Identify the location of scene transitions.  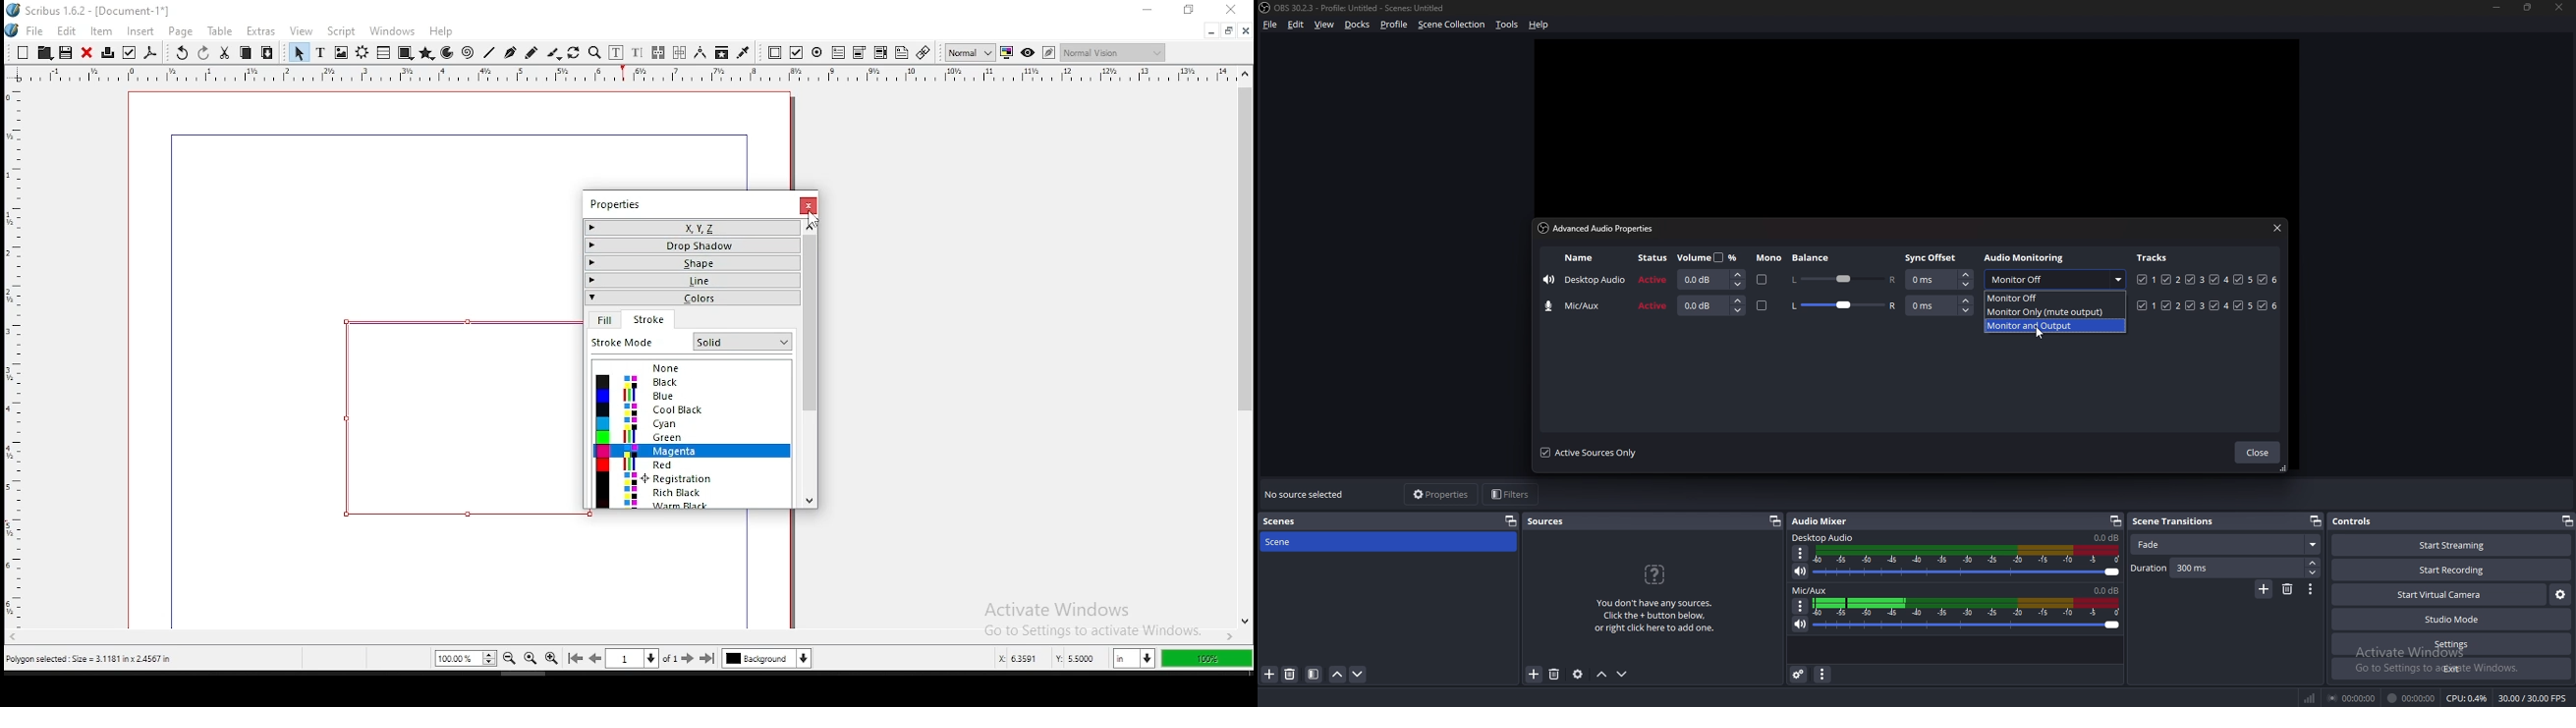
(2181, 520).